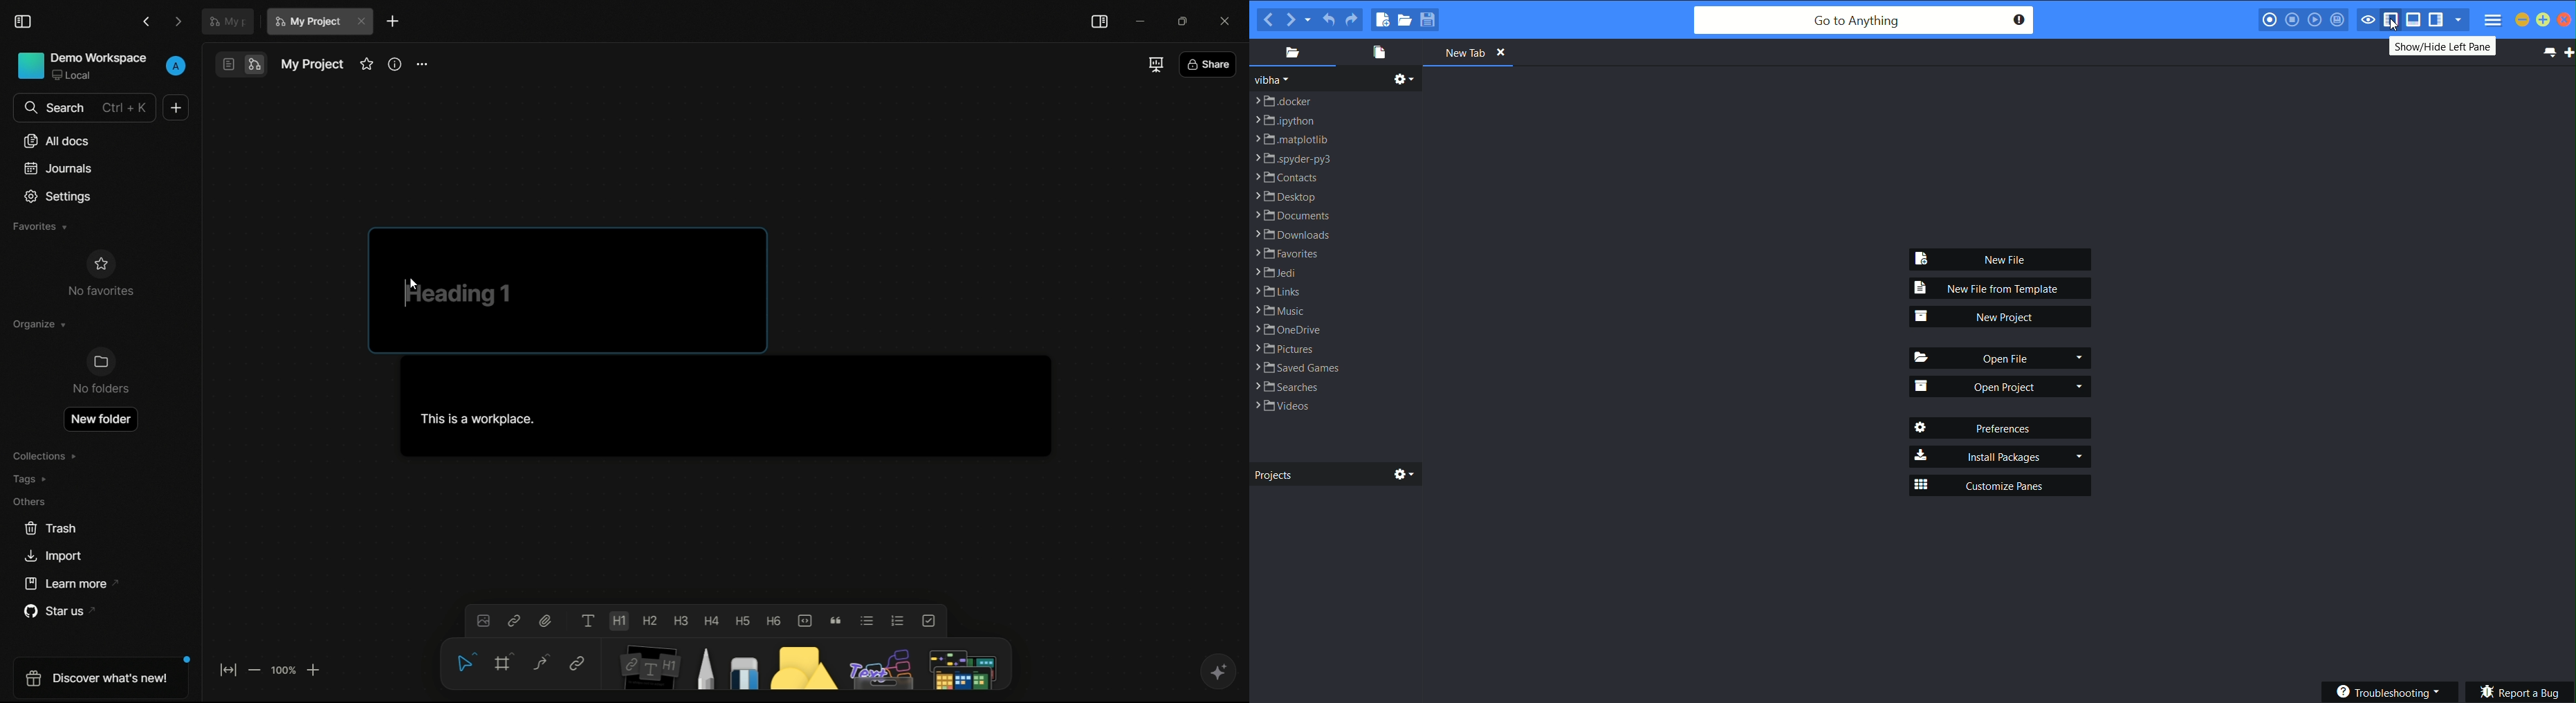  I want to click on document name, so click(311, 65).